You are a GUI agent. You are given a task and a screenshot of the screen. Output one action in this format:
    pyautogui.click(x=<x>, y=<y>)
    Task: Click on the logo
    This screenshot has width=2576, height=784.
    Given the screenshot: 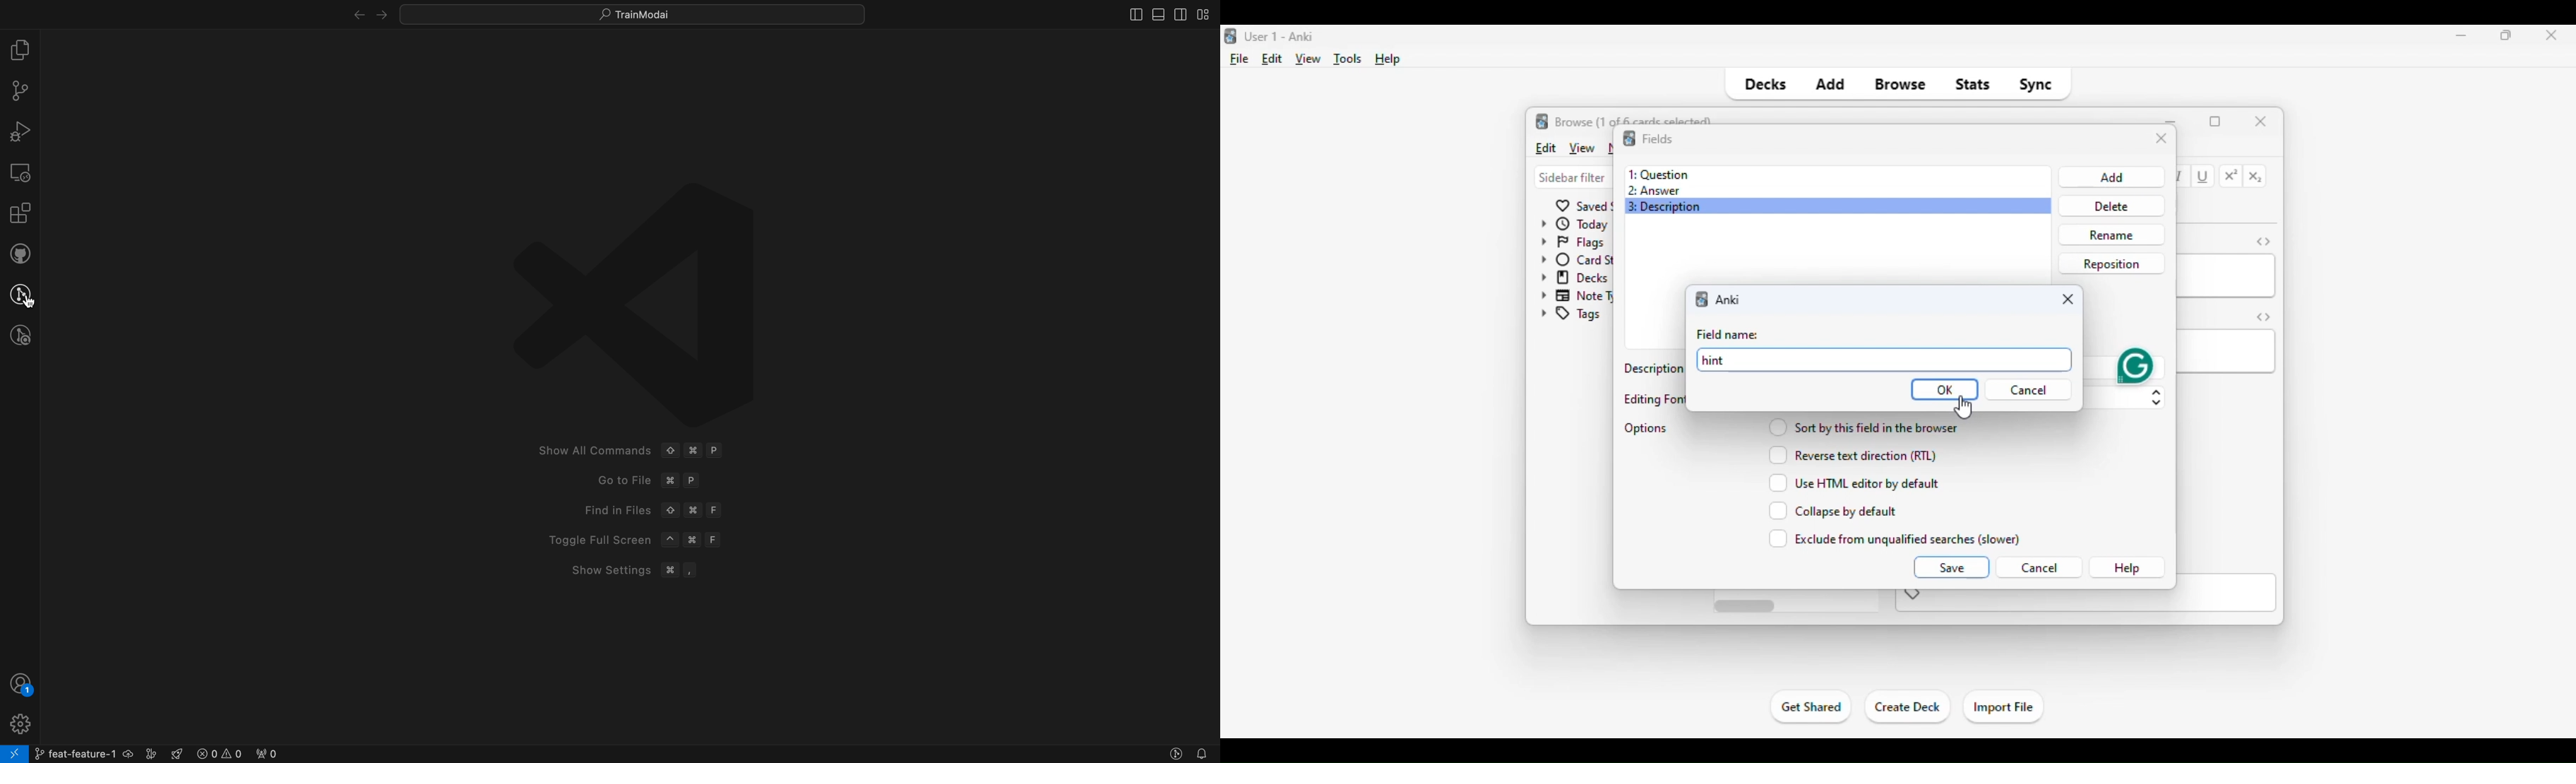 What is the action you would take?
    pyautogui.click(x=1229, y=37)
    